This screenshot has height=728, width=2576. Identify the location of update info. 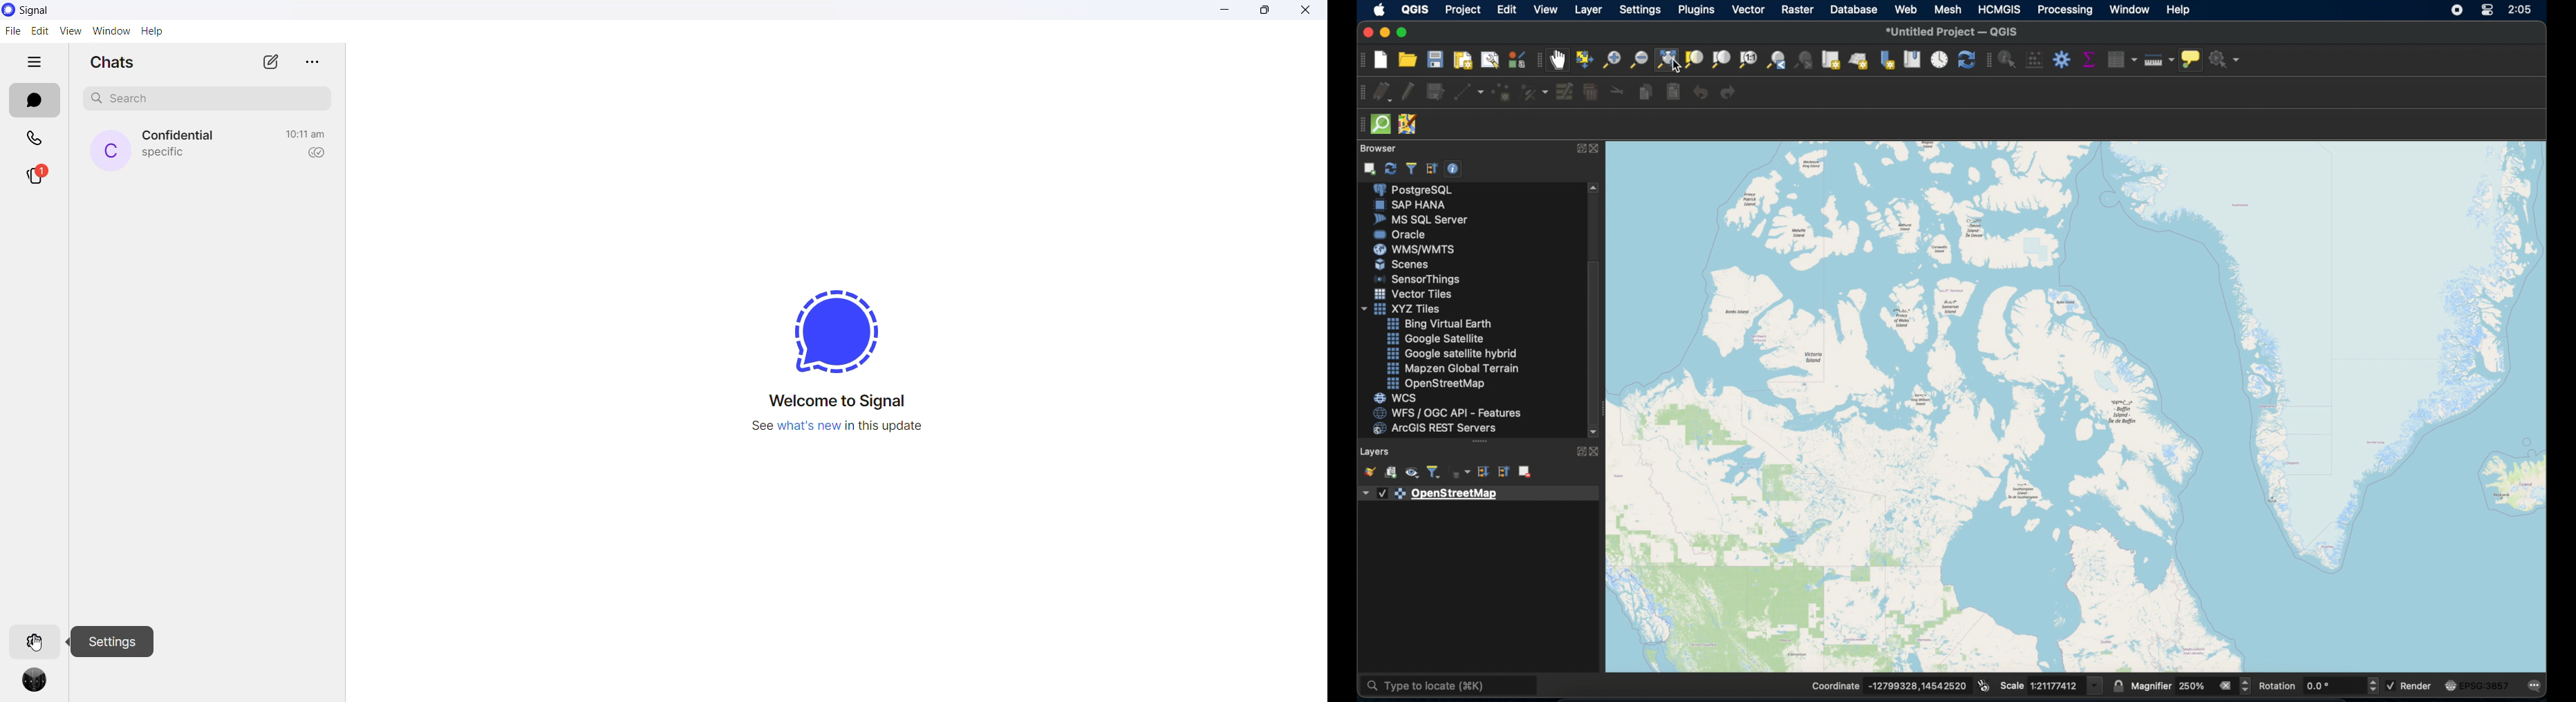
(837, 426).